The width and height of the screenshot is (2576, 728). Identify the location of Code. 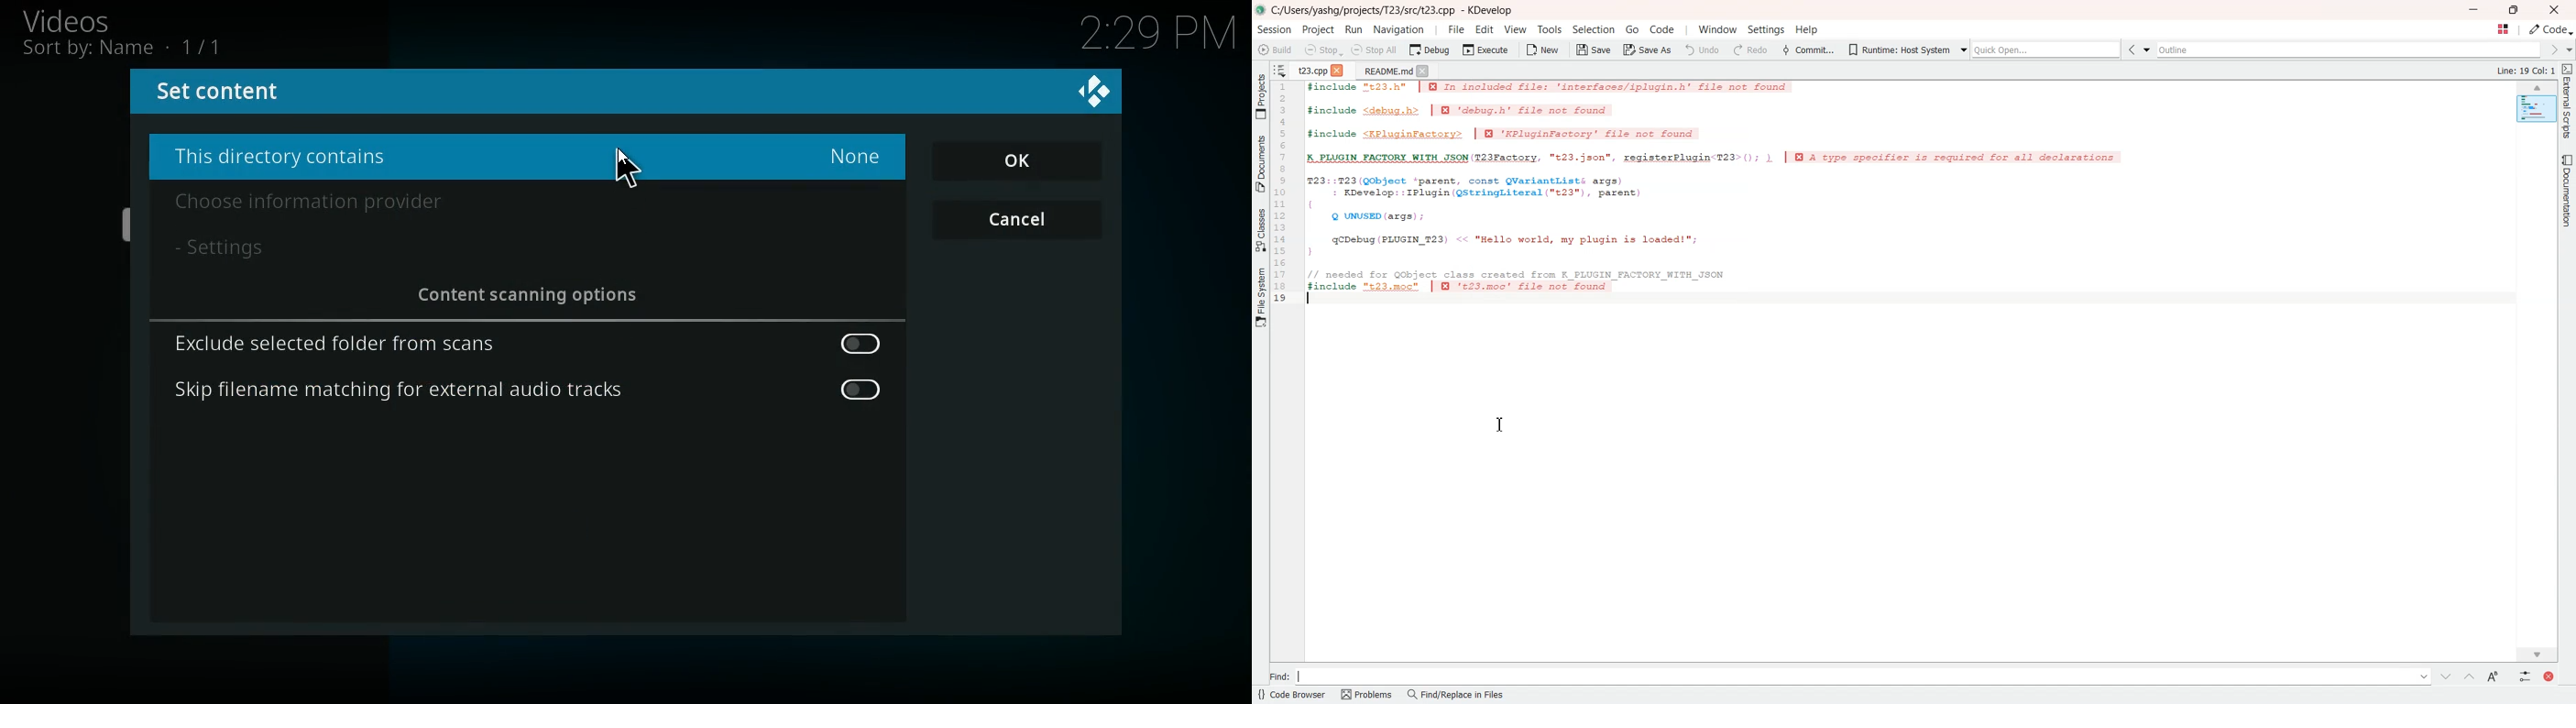
(2552, 30).